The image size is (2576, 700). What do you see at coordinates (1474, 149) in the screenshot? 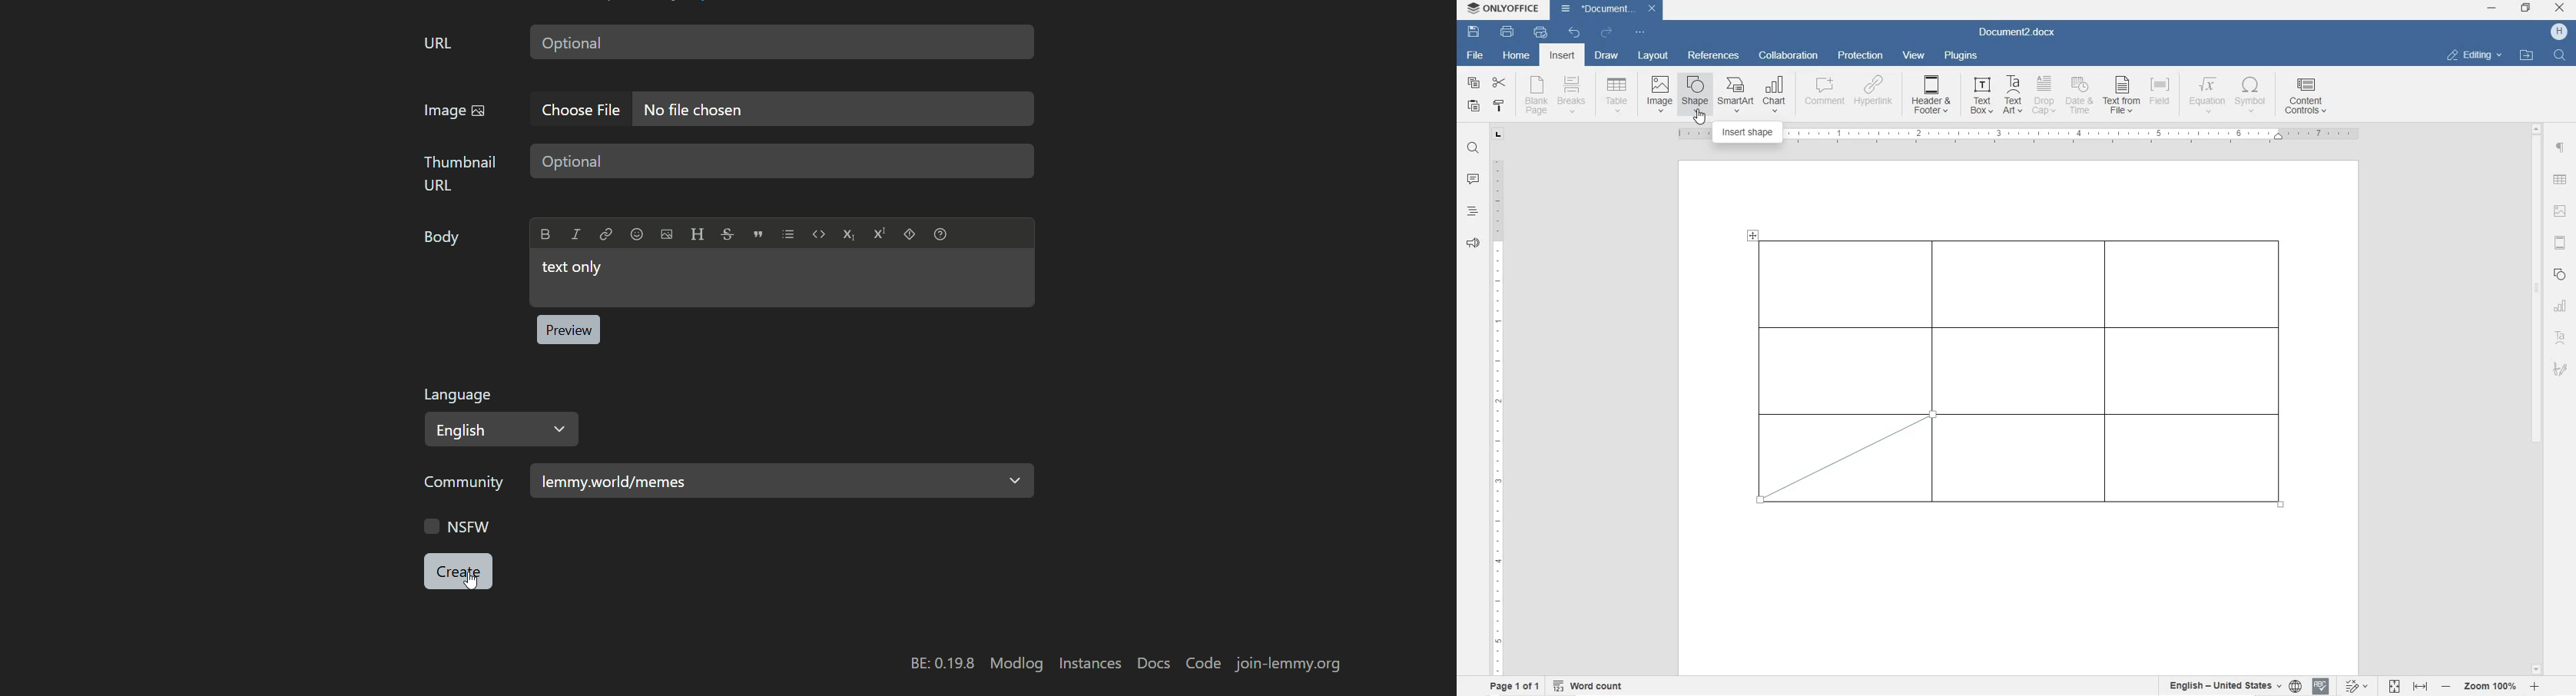
I see `find` at bounding box center [1474, 149].